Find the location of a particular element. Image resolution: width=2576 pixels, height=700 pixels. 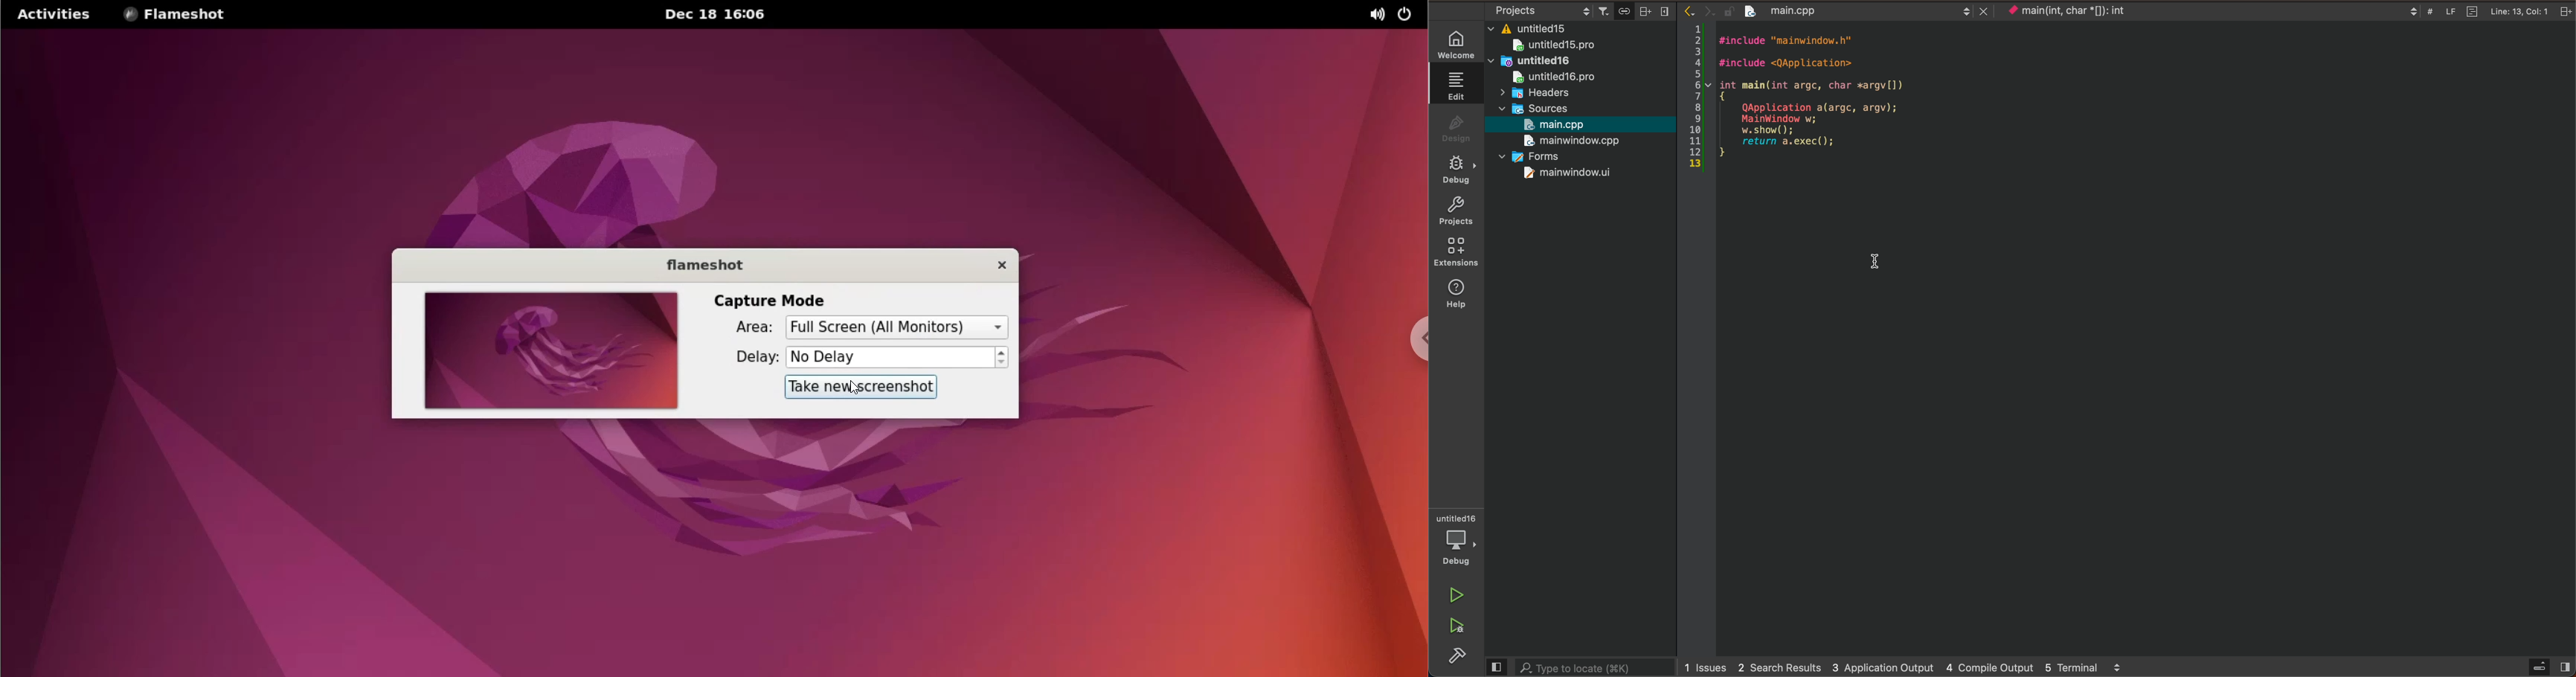

cursor is located at coordinates (861, 387).